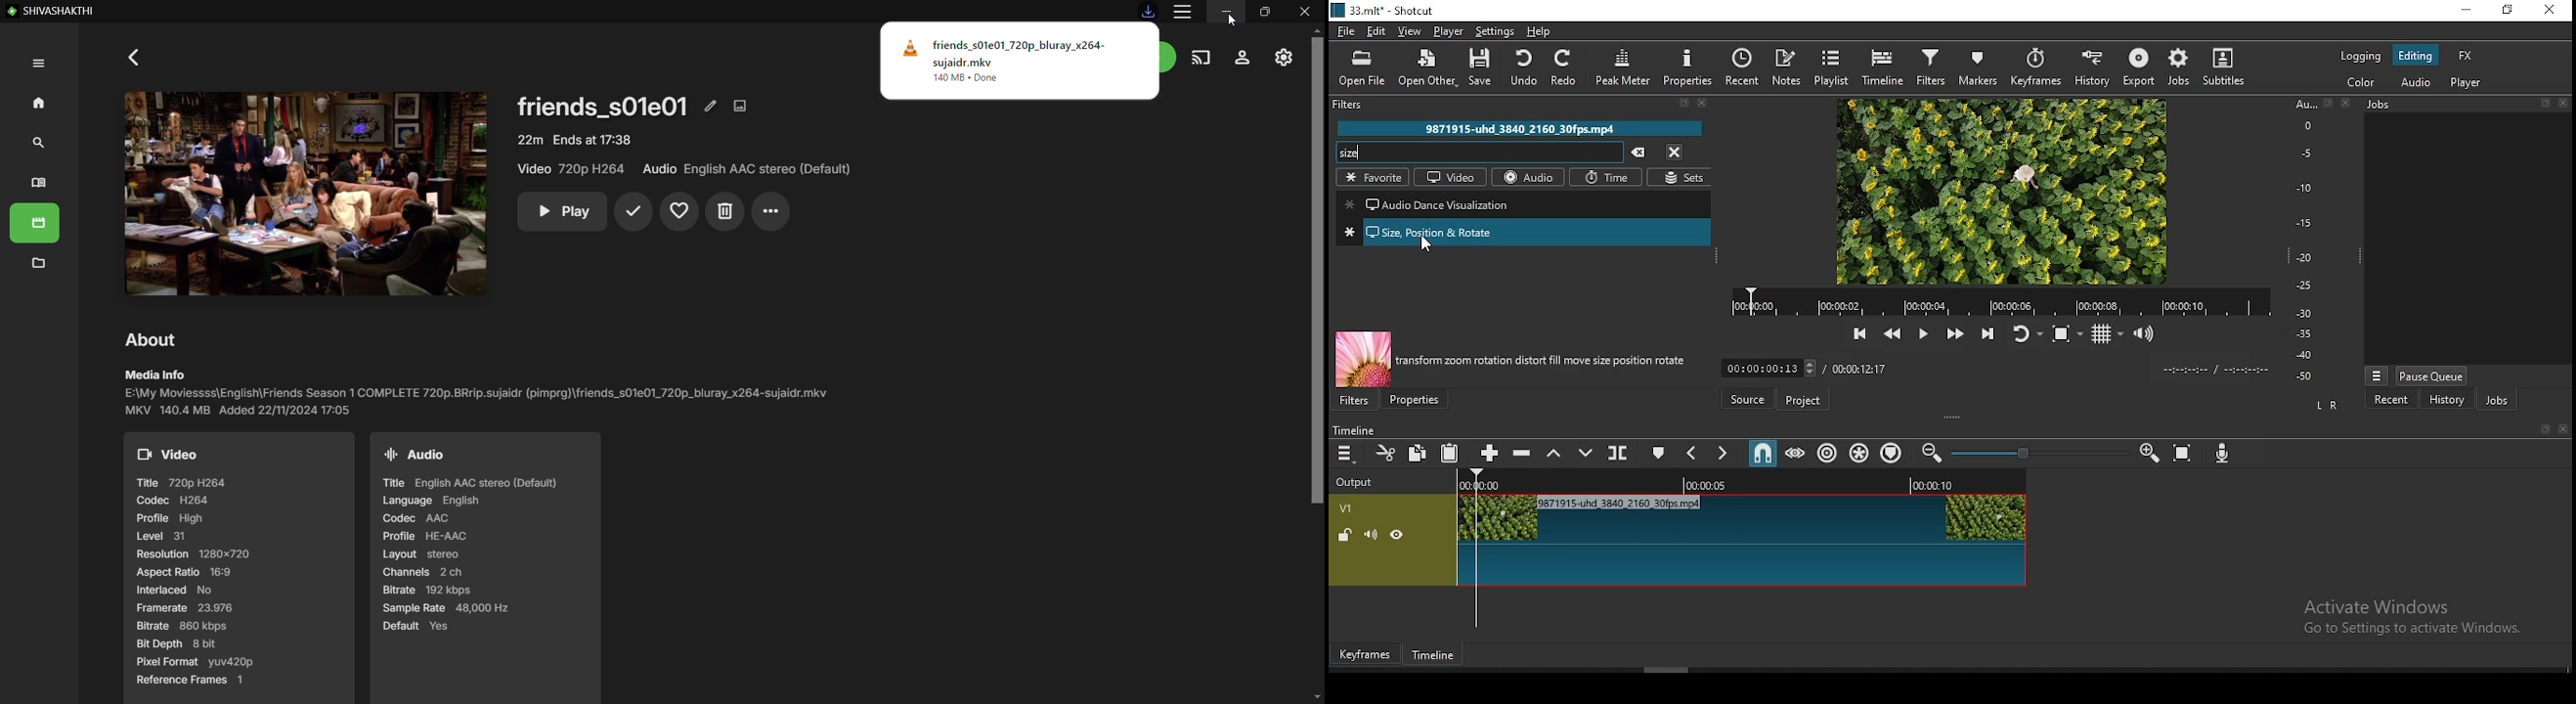 This screenshot has width=2576, height=728. Describe the element at coordinates (2139, 68) in the screenshot. I see `export` at that location.